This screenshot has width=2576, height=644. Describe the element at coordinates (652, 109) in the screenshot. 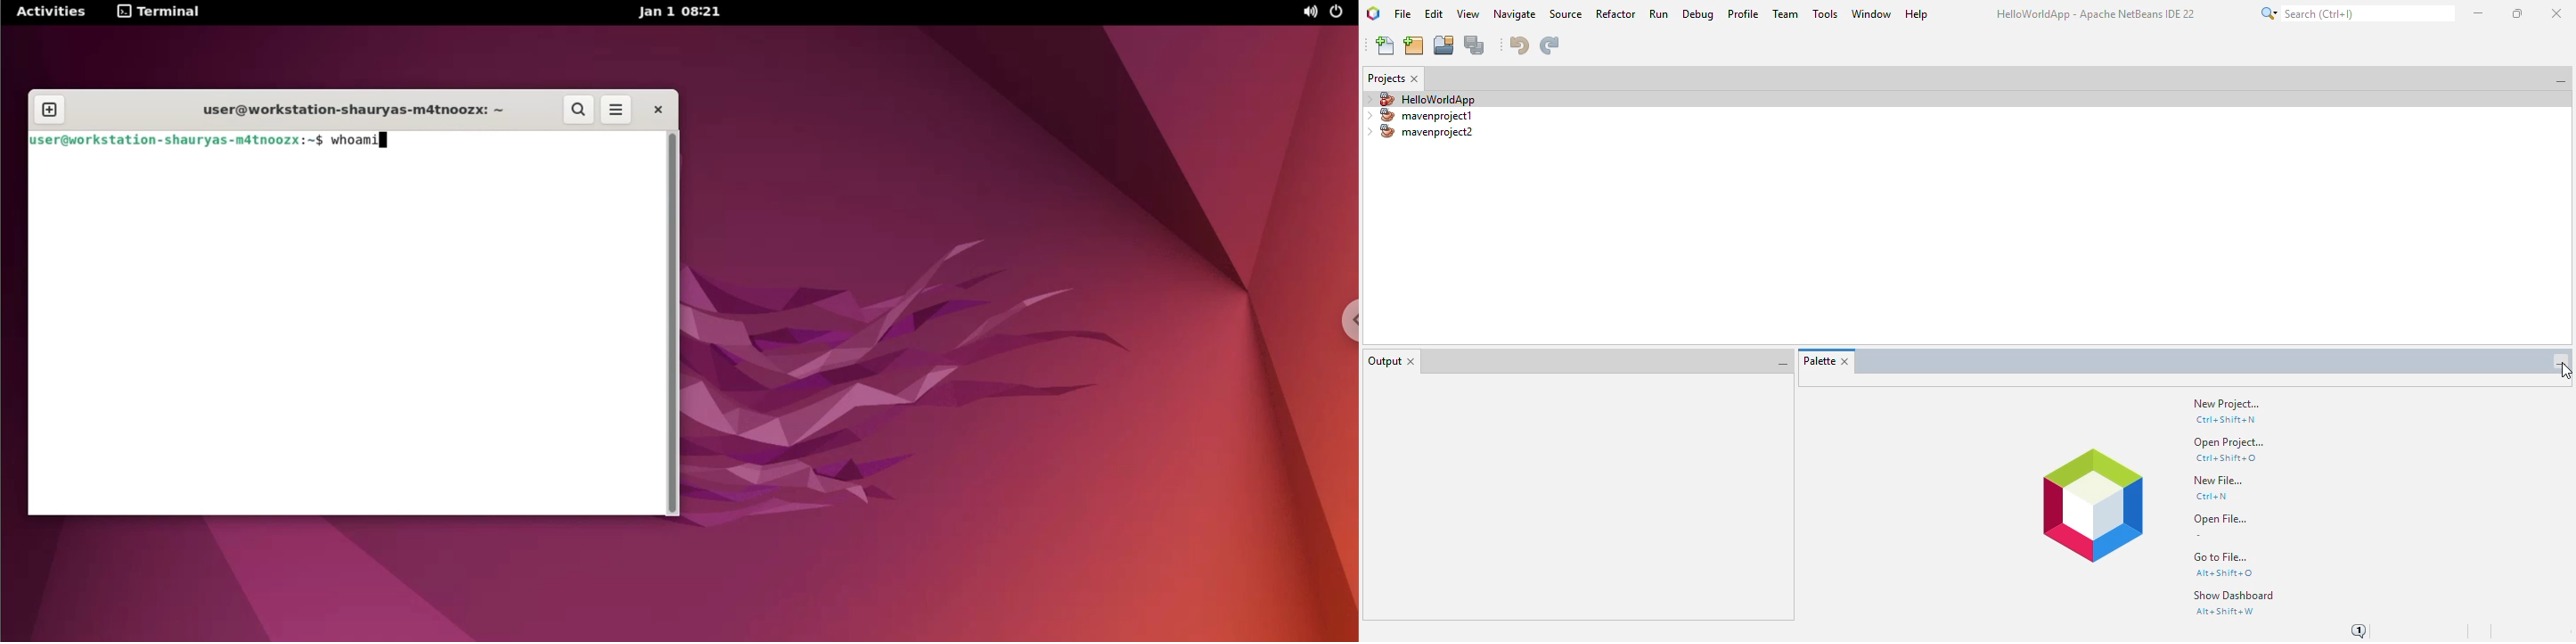

I see `close` at that location.